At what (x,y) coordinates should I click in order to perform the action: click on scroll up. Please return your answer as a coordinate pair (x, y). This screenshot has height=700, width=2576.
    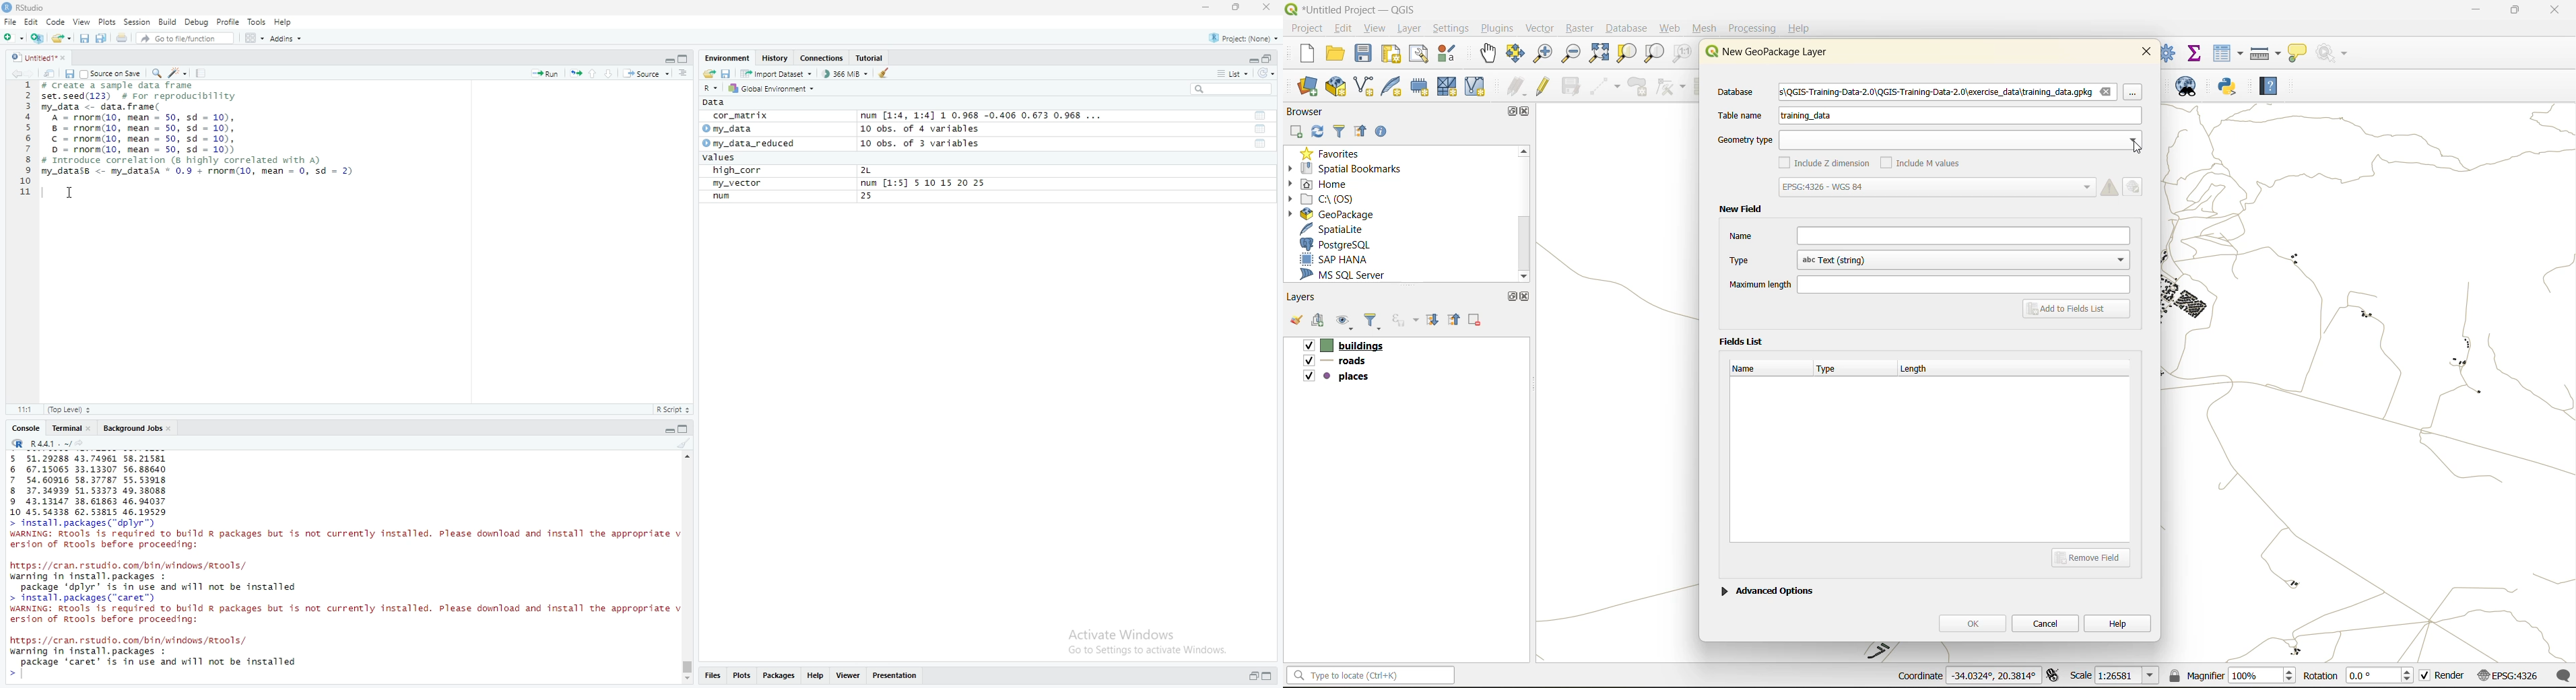
    Looking at the image, I should click on (688, 456).